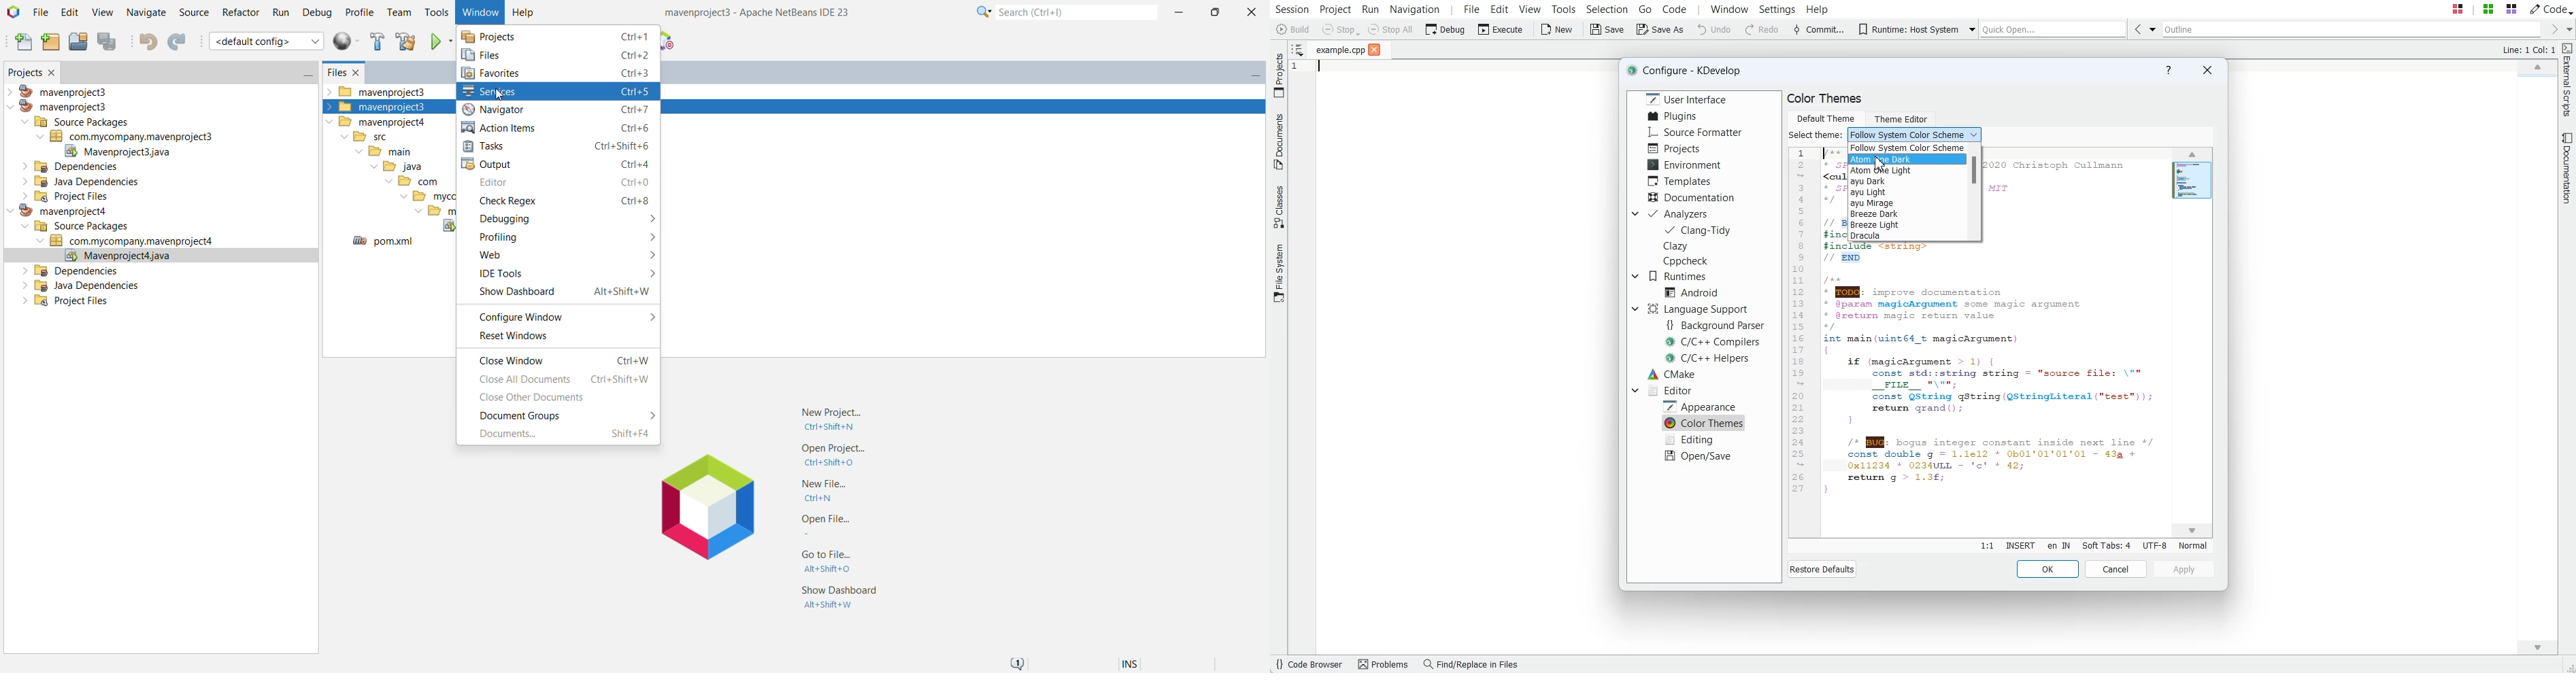 The image size is (2576, 700). I want to click on Text, so click(1825, 99).